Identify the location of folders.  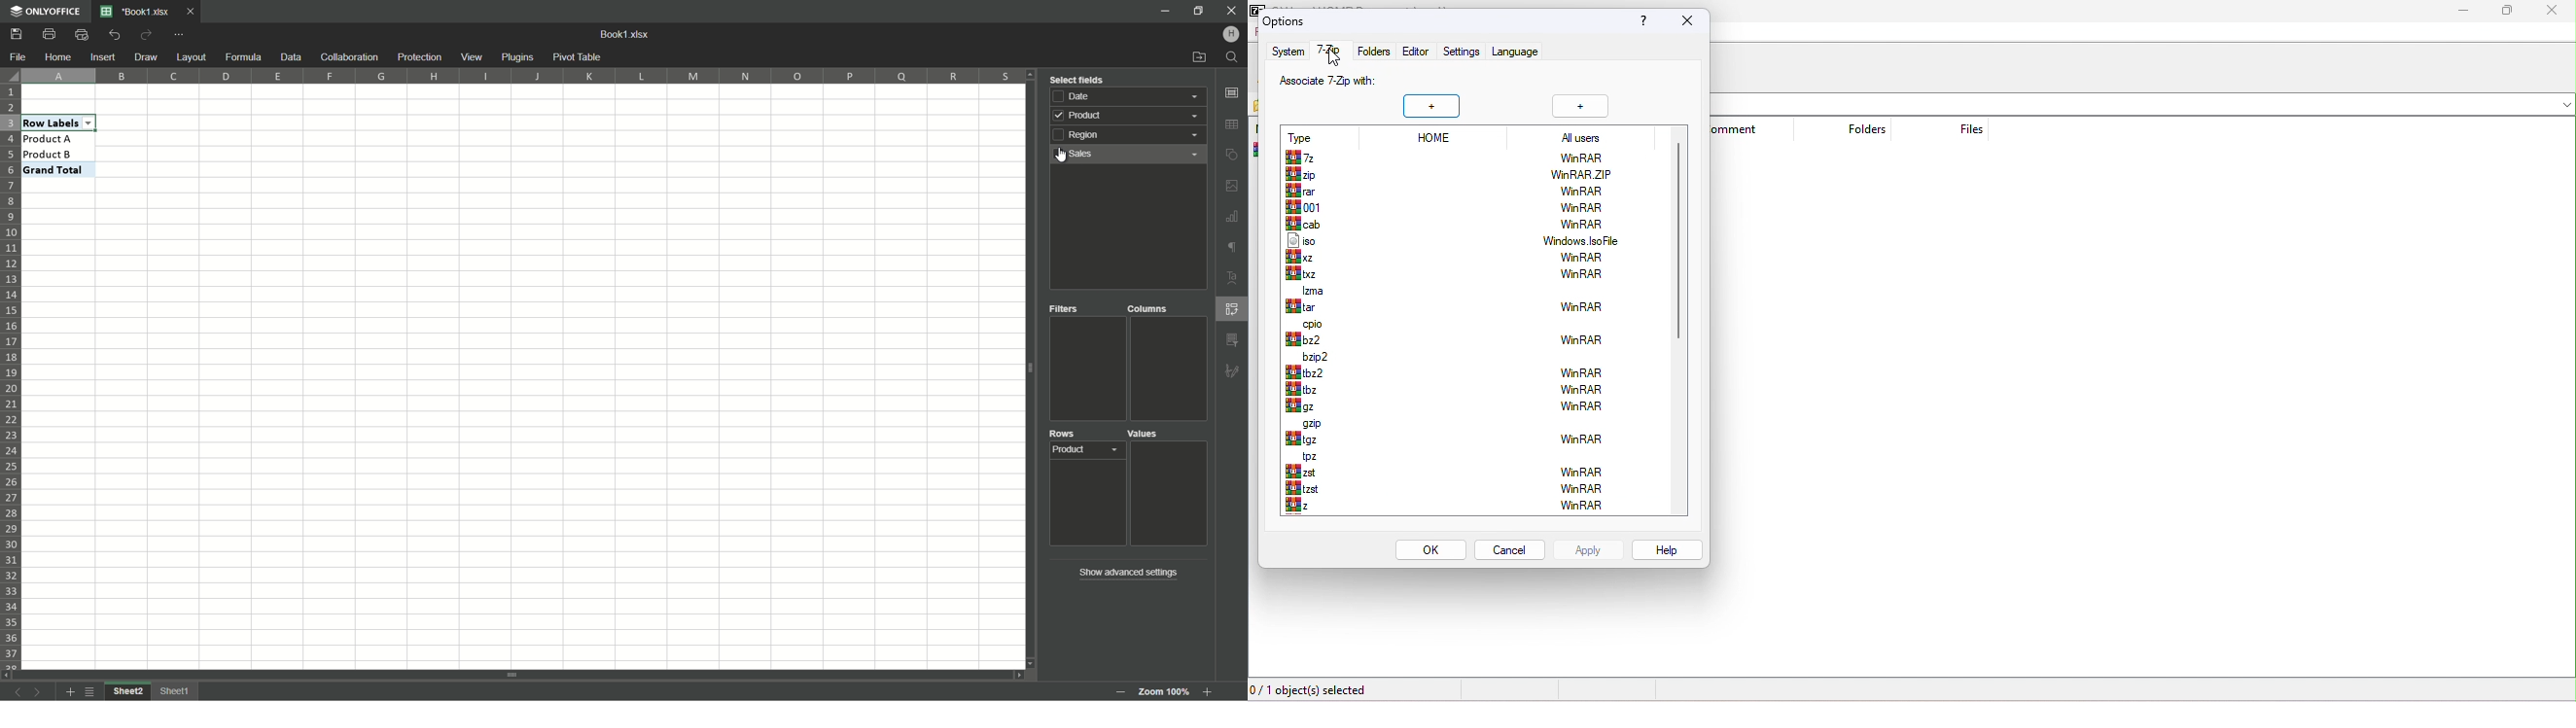
(1373, 52).